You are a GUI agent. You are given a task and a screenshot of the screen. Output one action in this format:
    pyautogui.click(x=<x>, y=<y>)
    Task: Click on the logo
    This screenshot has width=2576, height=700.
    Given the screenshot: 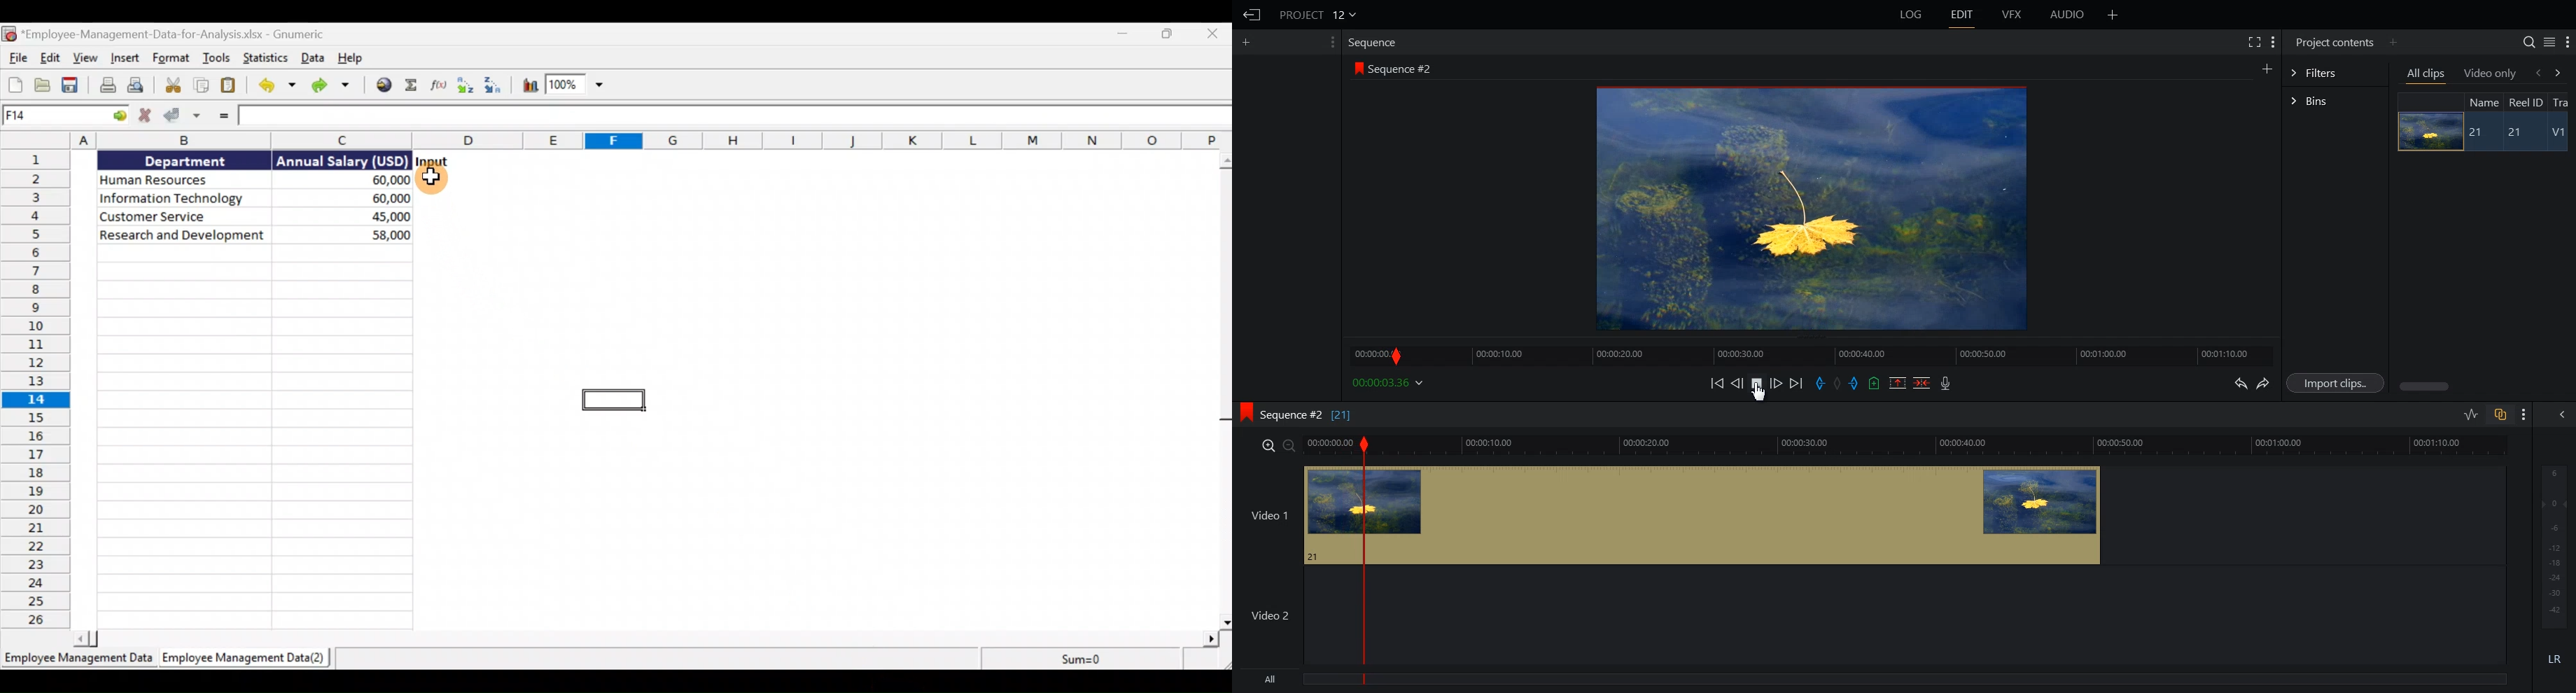 What is the action you would take?
    pyautogui.click(x=1242, y=410)
    